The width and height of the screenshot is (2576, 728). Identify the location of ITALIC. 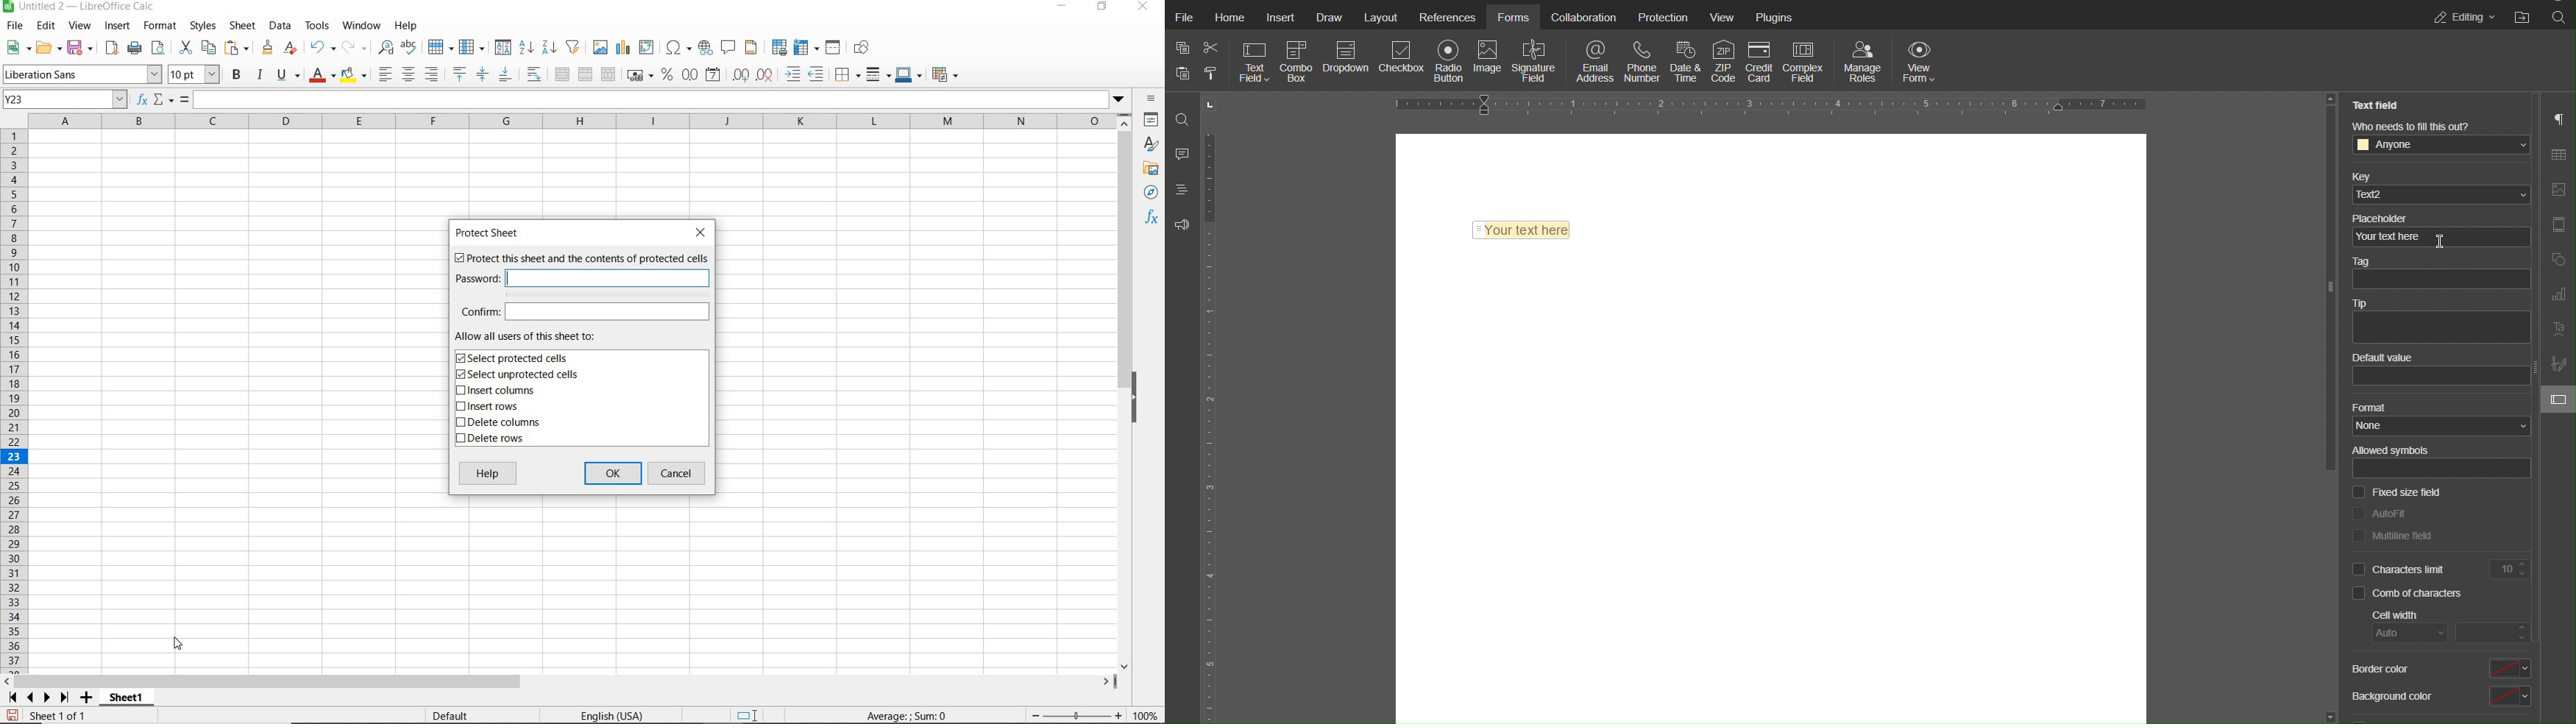
(261, 76).